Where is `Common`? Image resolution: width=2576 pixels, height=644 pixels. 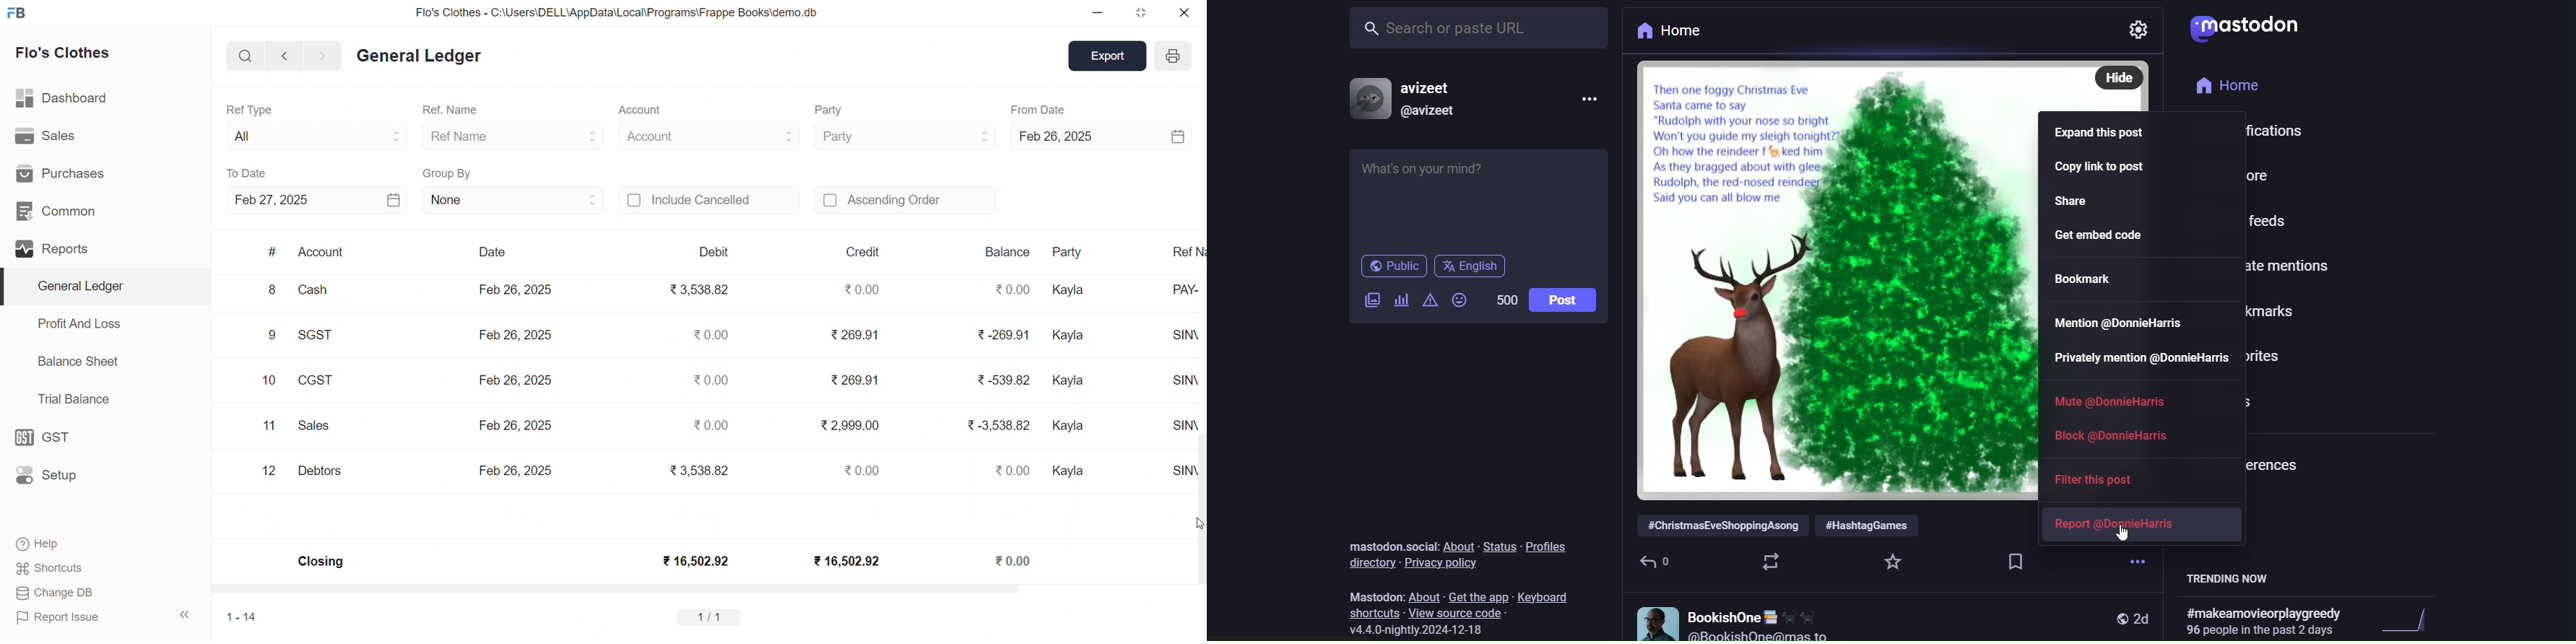
Common is located at coordinates (57, 209).